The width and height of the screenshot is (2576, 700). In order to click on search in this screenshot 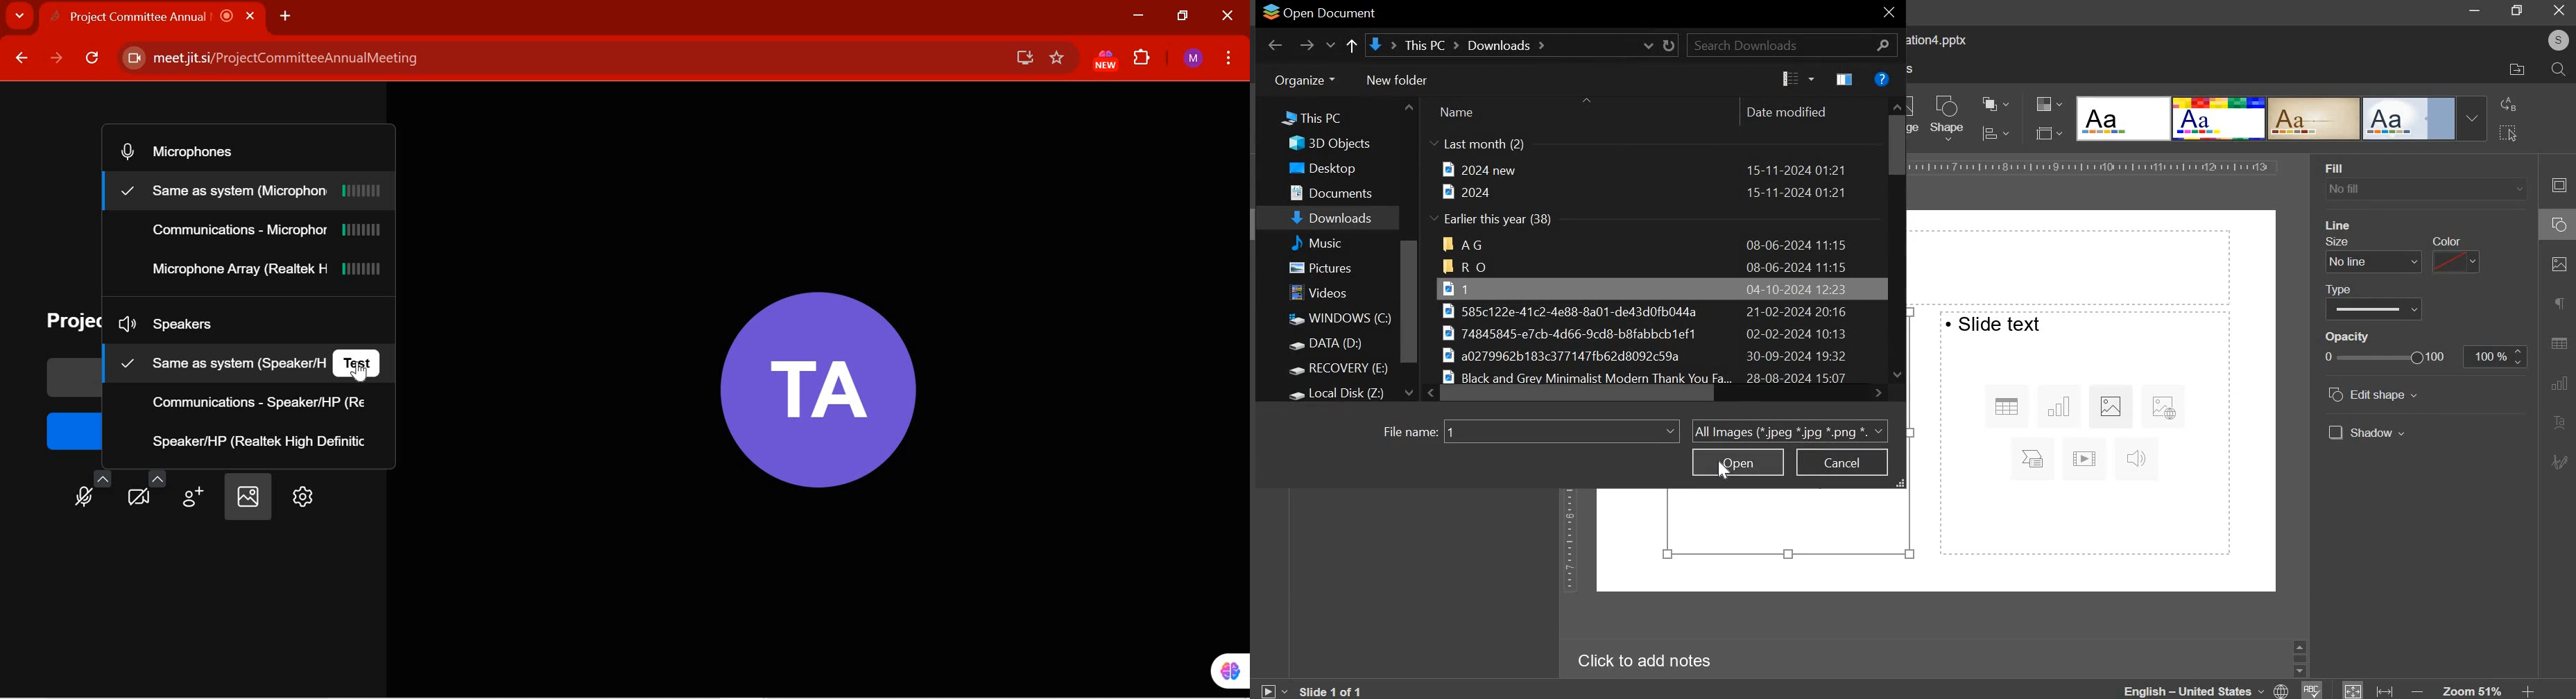, I will do `click(2558, 71)`.